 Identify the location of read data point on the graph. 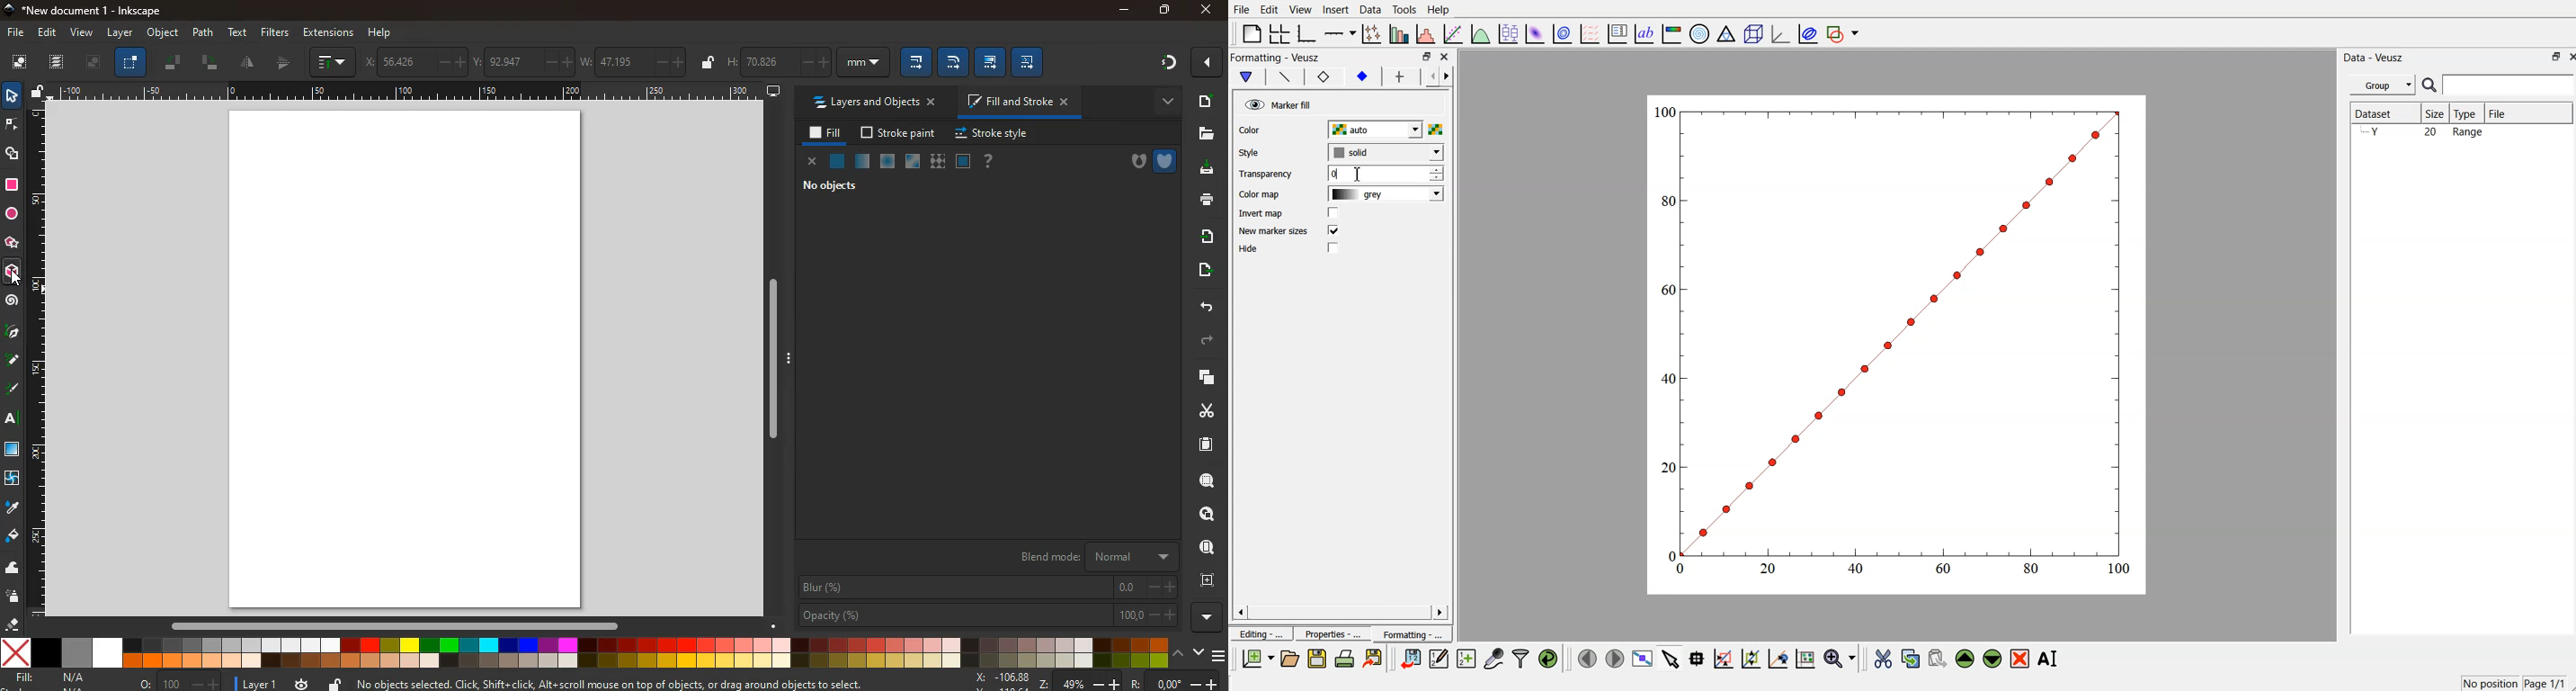
(1698, 658).